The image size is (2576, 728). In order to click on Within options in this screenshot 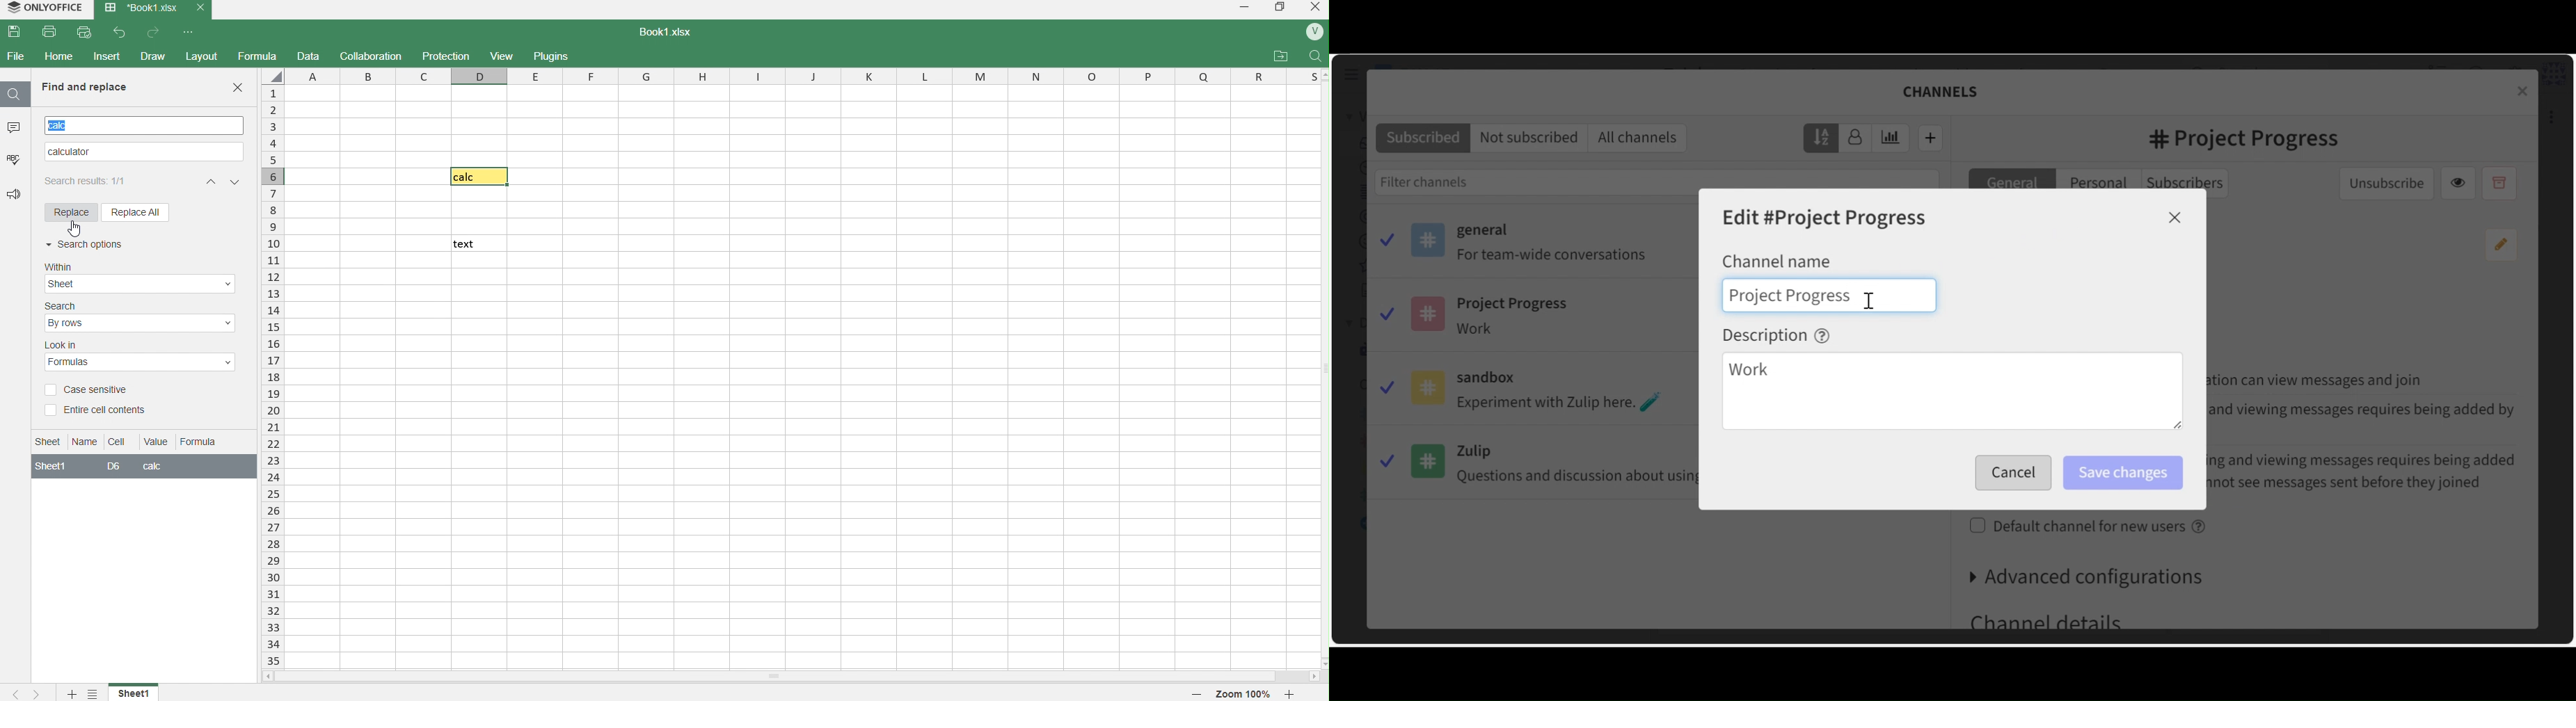, I will do `click(140, 284)`.